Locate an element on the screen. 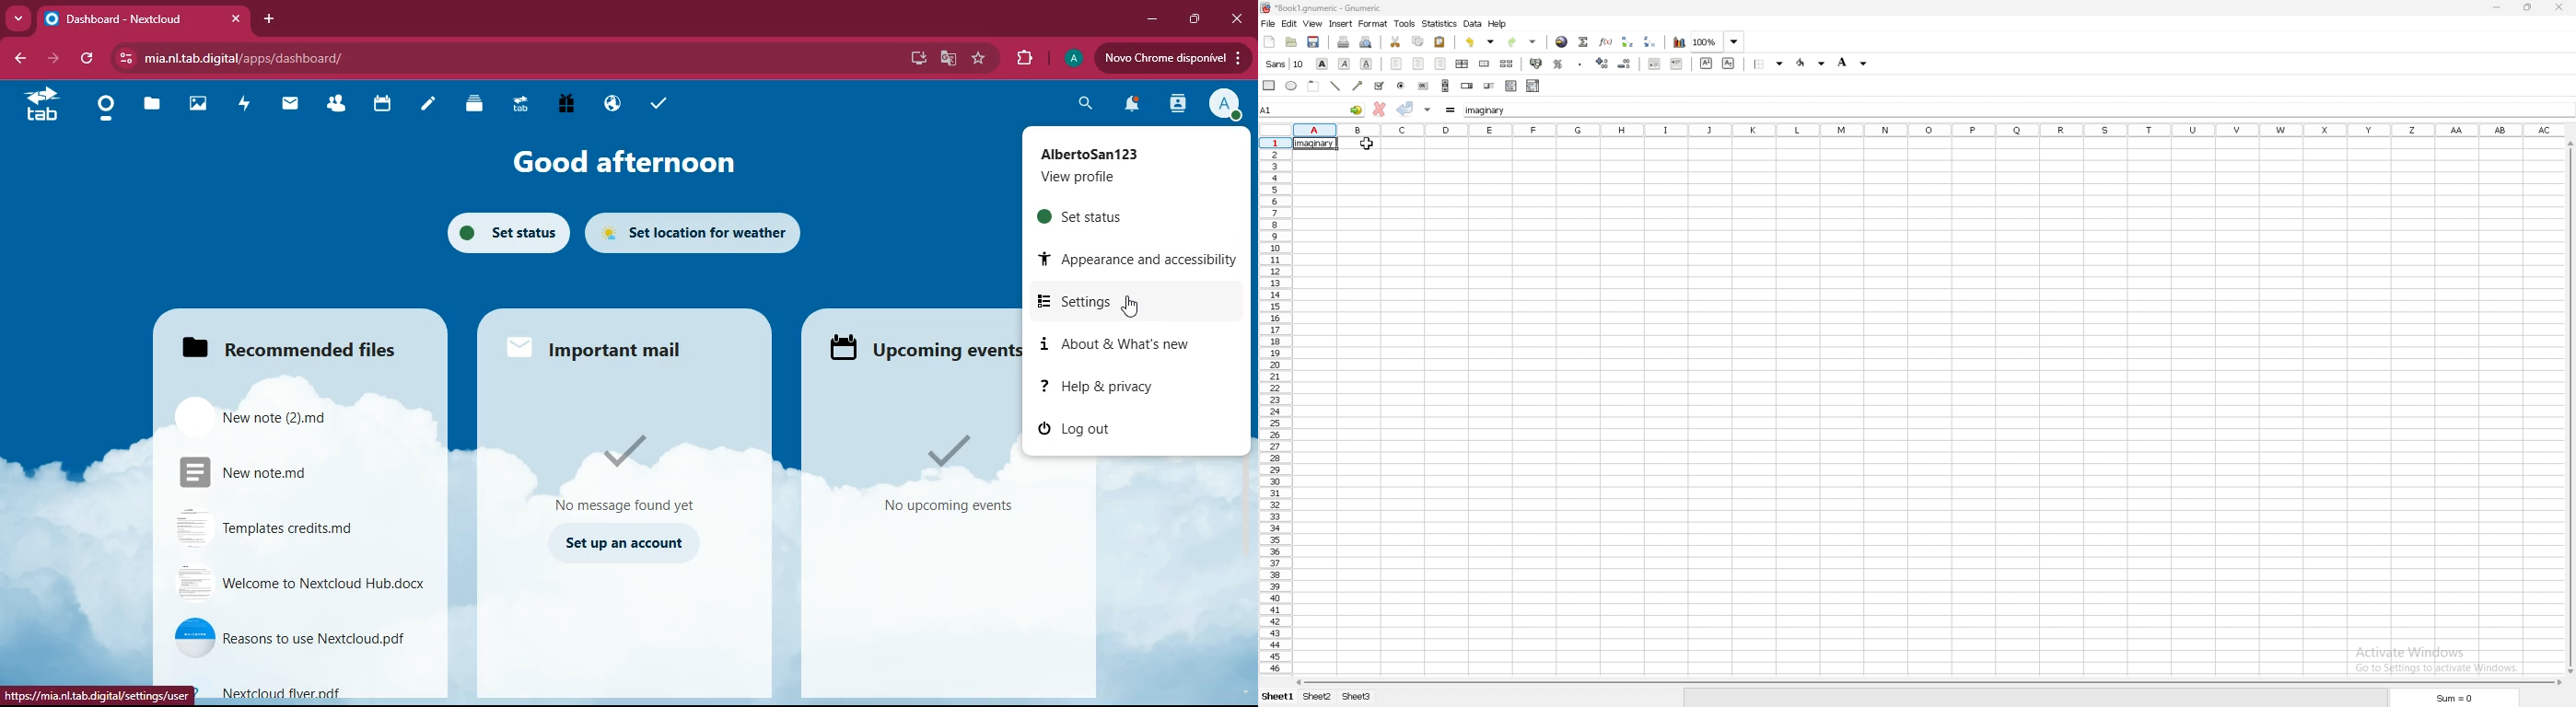 Image resolution: width=2576 pixels, height=728 pixels. line is located at coordinates (1336, 85).